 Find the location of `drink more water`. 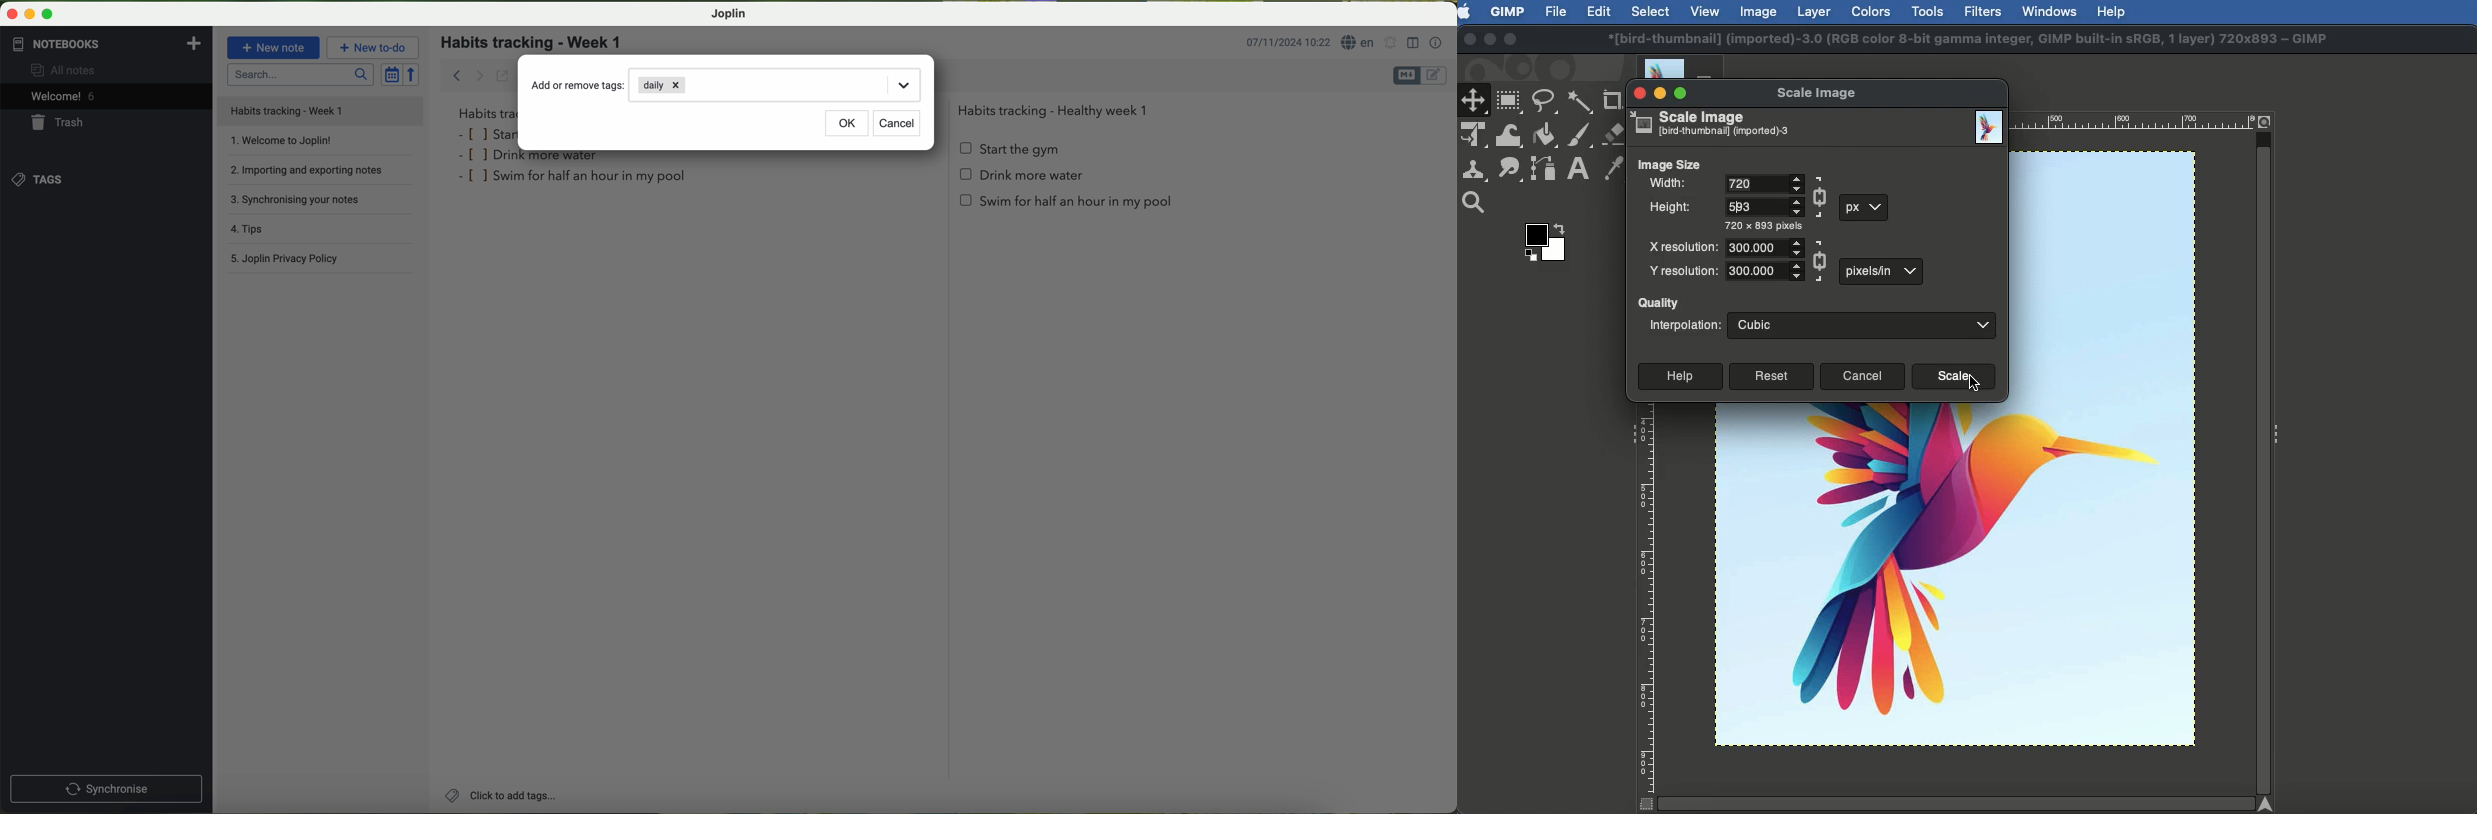

drink more water is located at coordinates (534, 158).